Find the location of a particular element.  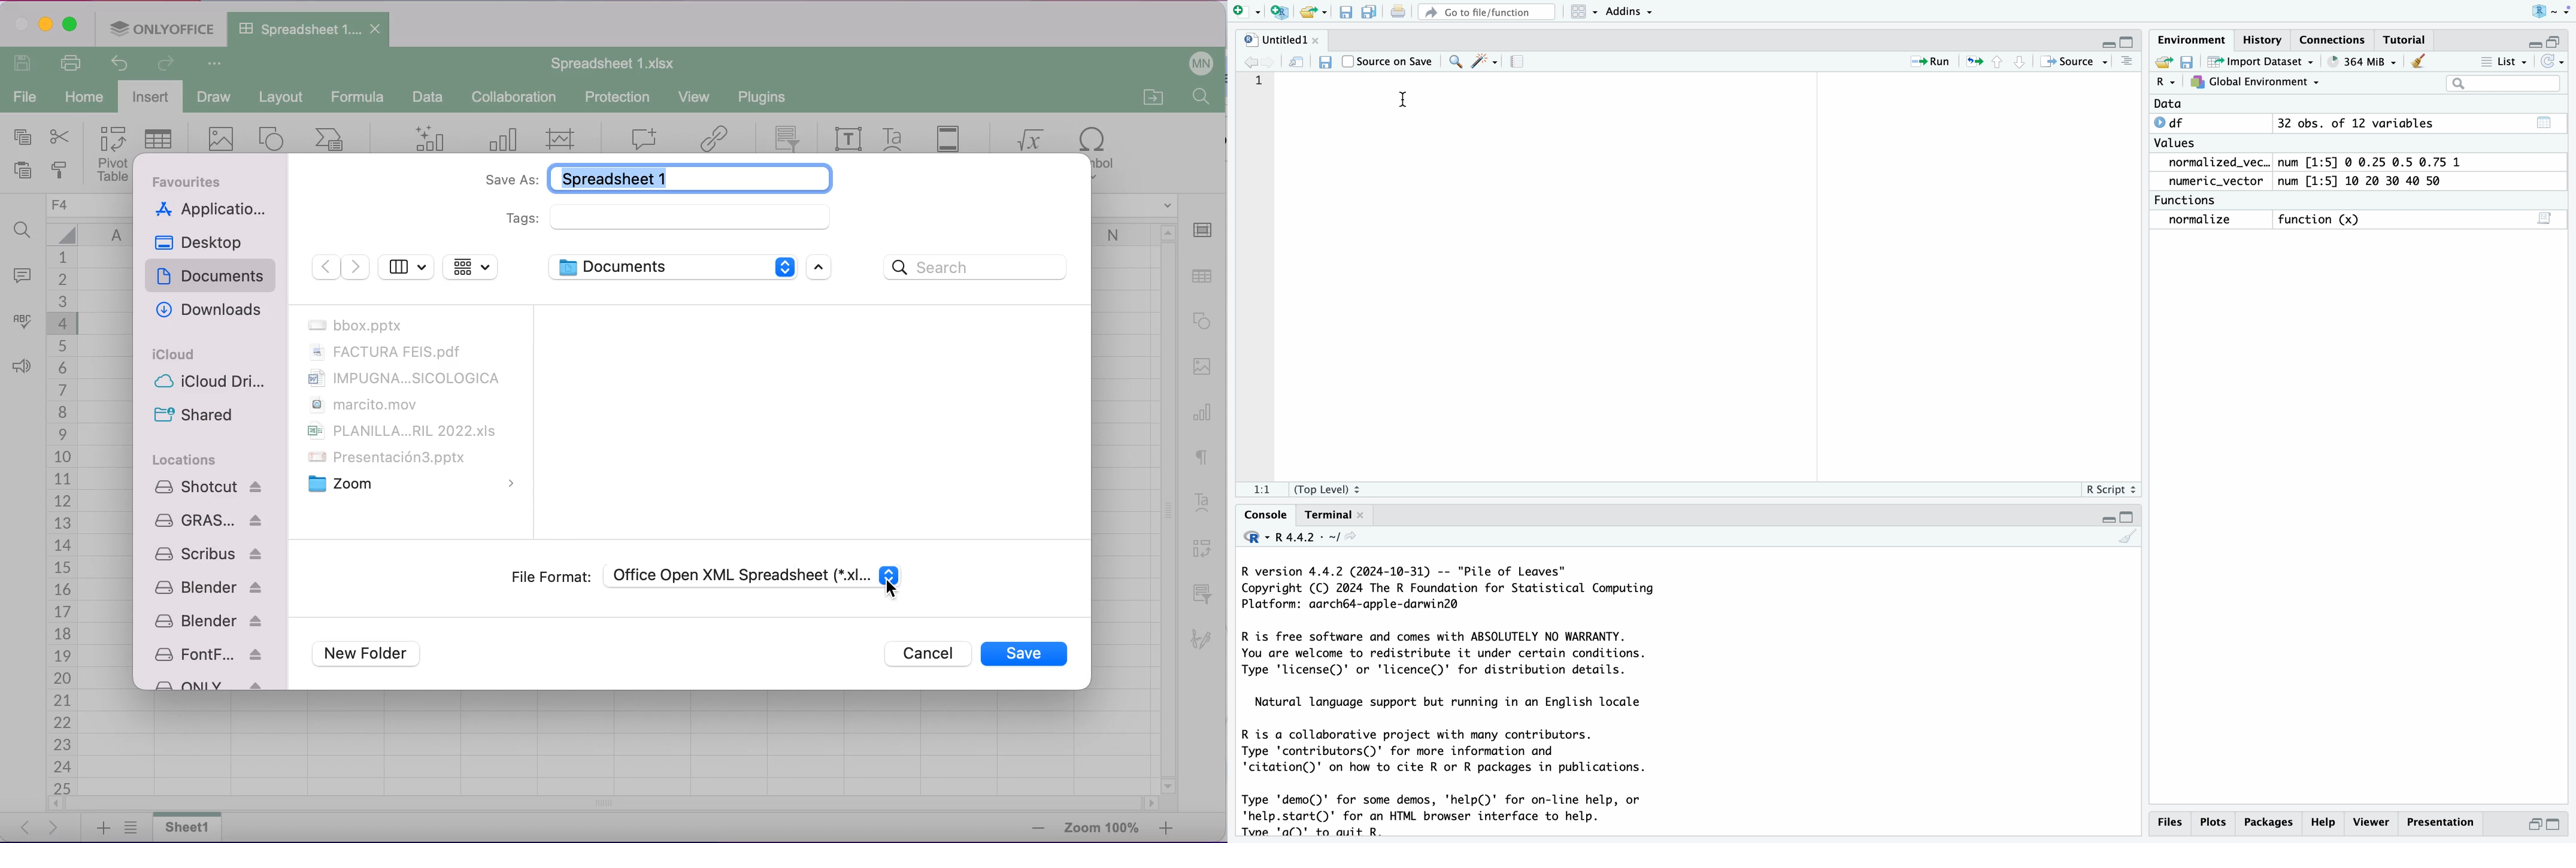

New R Script is located at coordinates (1279, 13).